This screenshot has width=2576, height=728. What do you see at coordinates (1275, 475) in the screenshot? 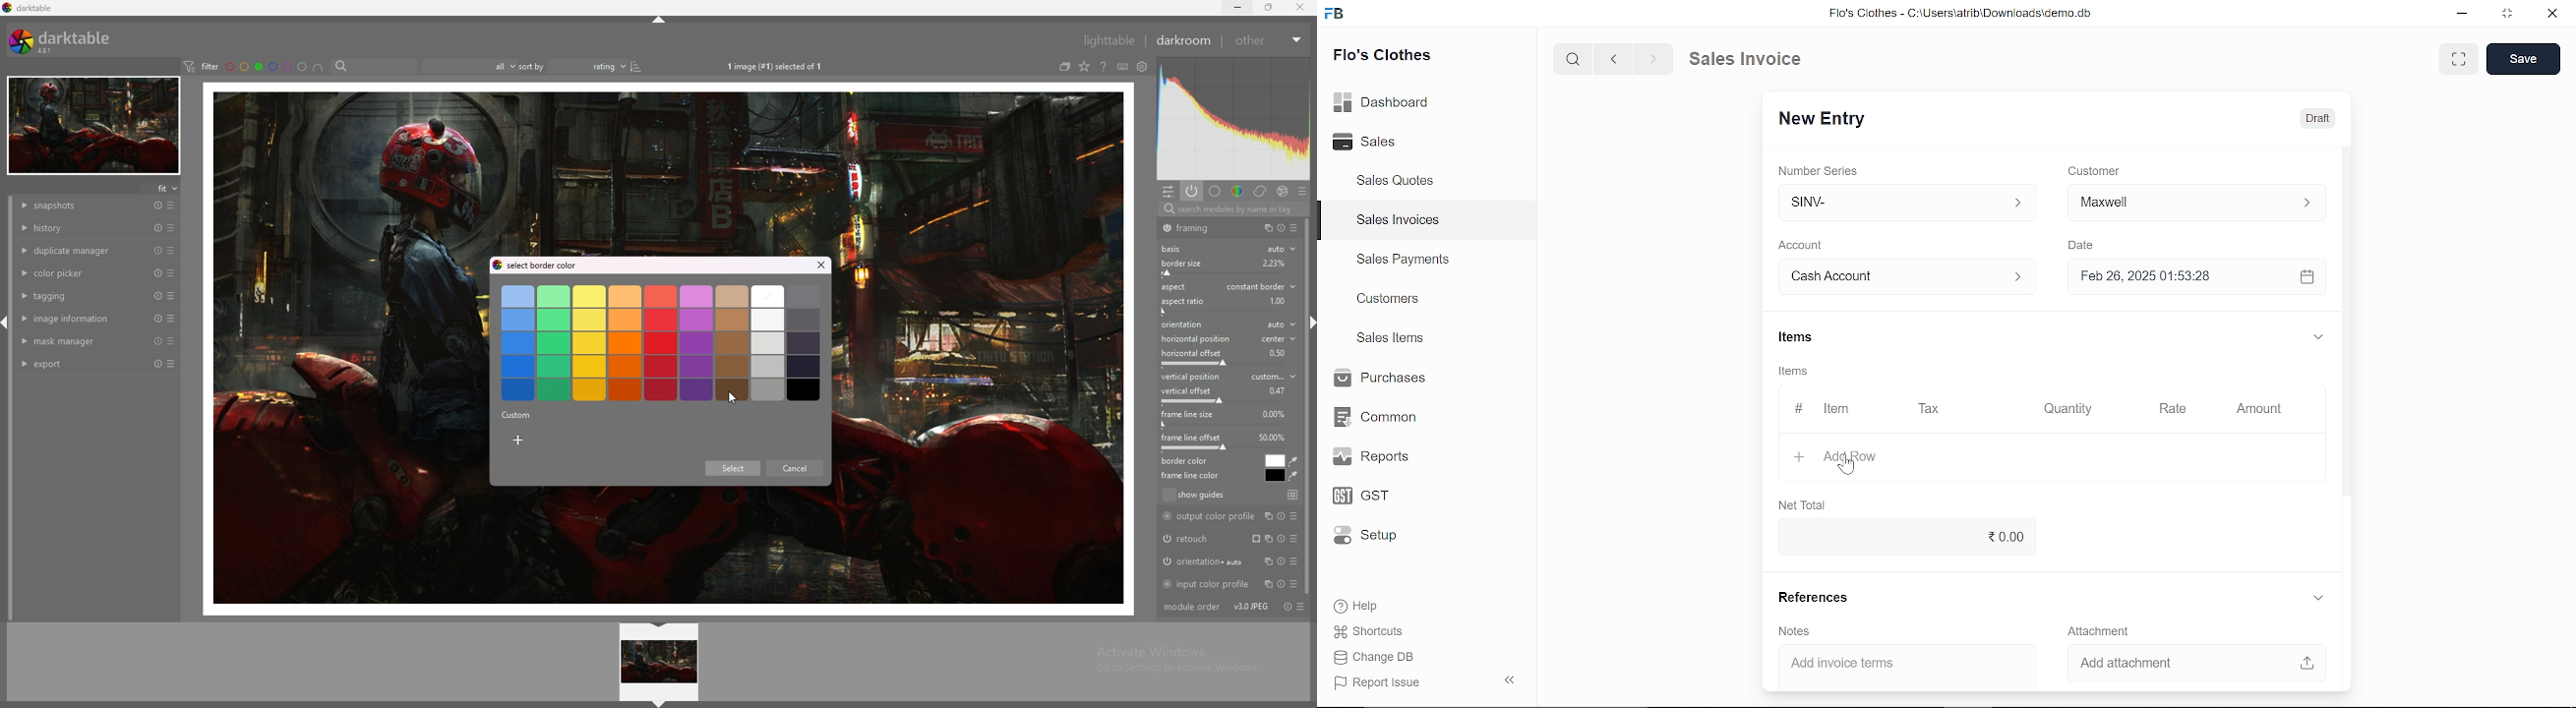
I see `frame line color` at bounding box center [1275, 475].